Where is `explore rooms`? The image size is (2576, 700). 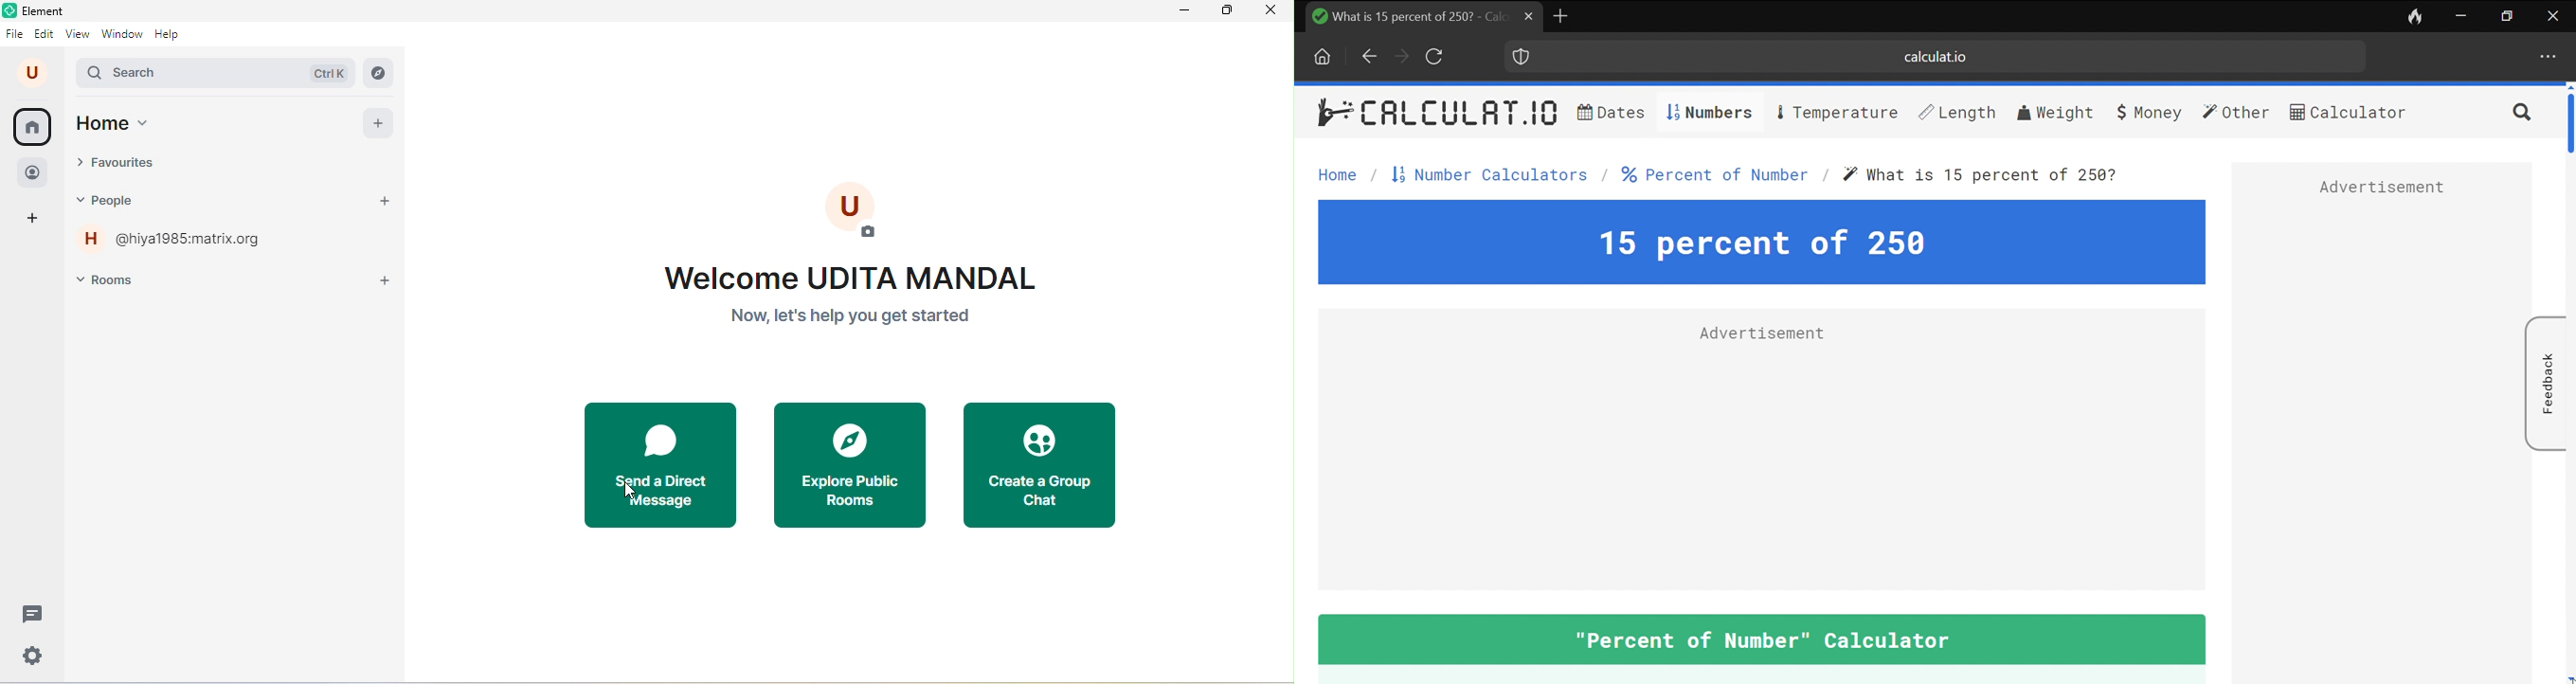
explore rooms is located at coordinates (379, 73).